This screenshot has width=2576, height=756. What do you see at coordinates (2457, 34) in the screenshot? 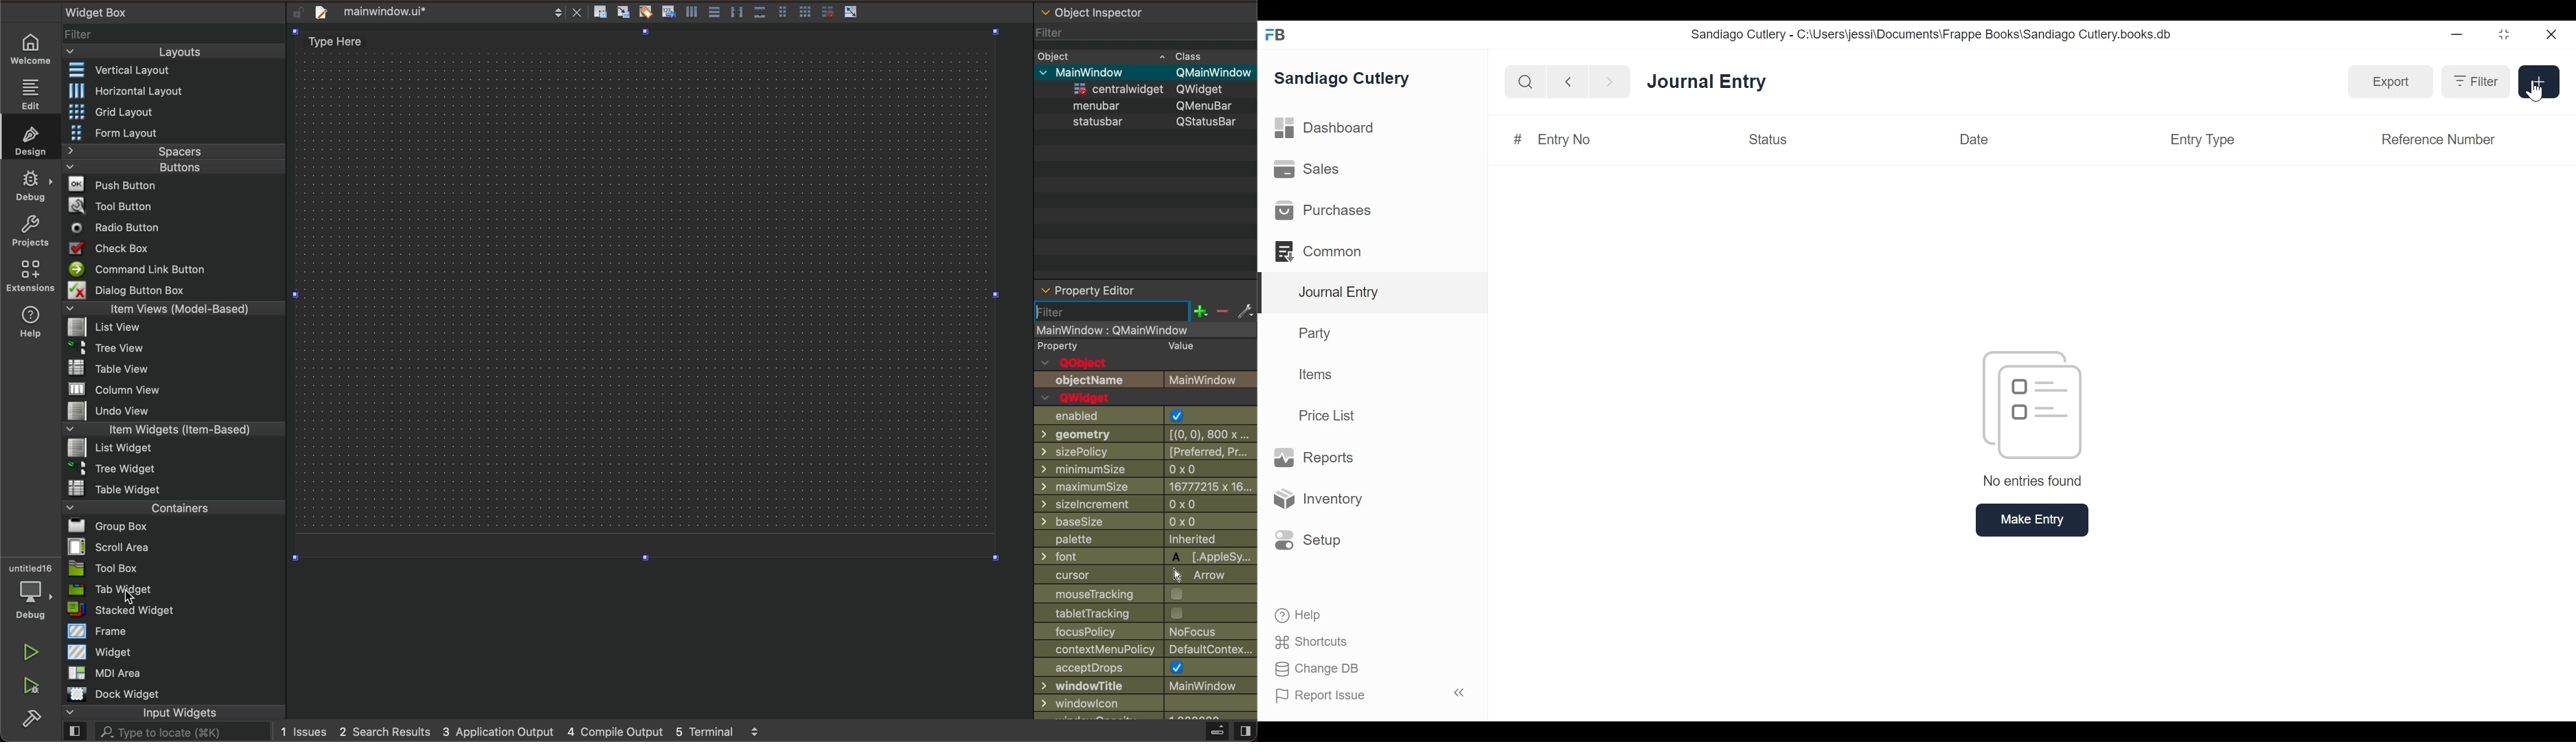
I see `minimize` at bounding box center [2457, 34].